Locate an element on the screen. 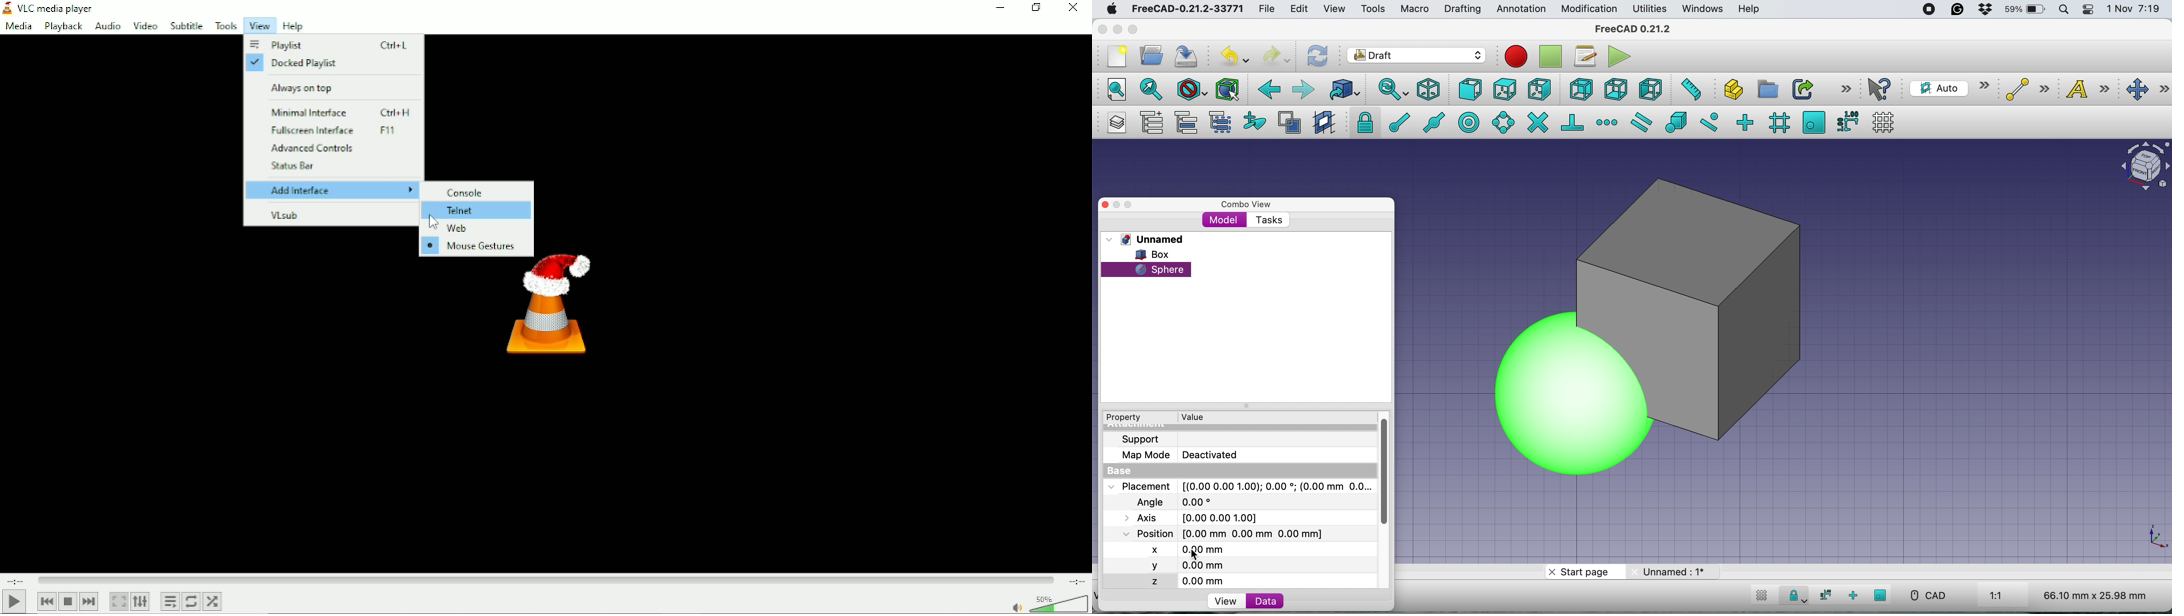 Image resolution: width=2184 pixels, height=616 pixels. Web is located at coordinates (474, 229).